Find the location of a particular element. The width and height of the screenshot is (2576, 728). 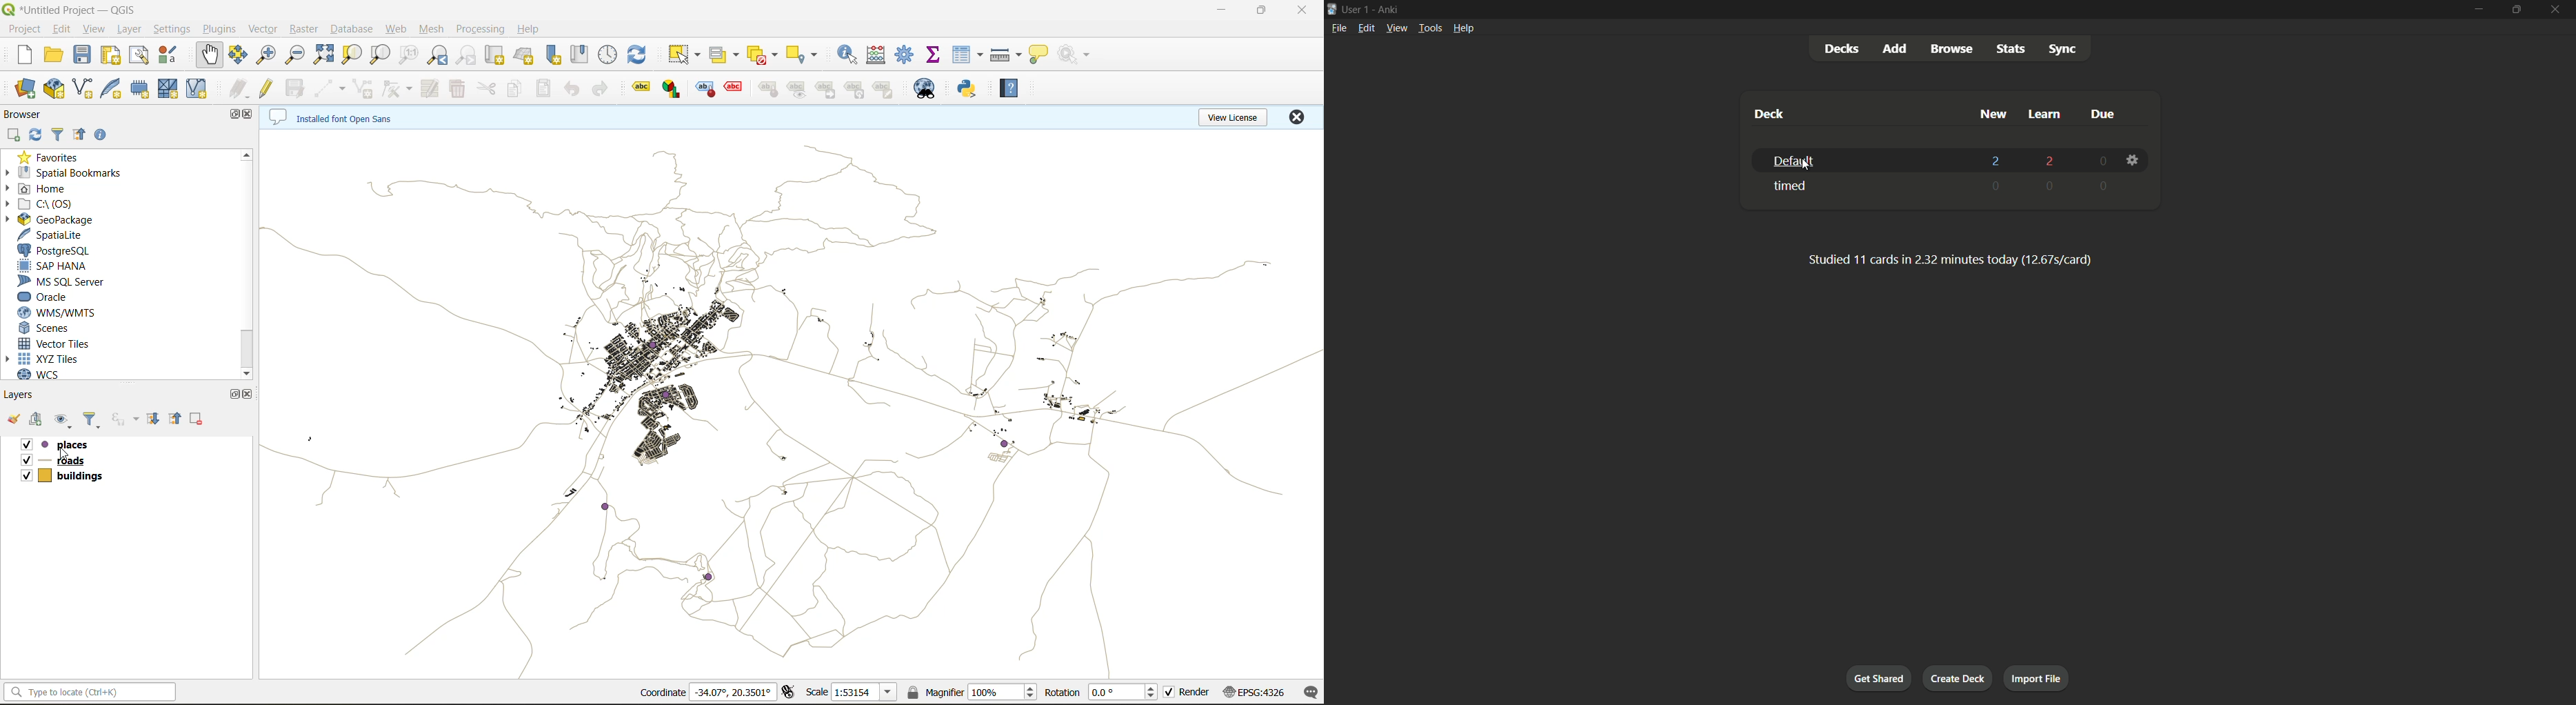

Studied 11 cards in 2.32 minutes today (12.67s/card) is located at coordinates (1945, 260).